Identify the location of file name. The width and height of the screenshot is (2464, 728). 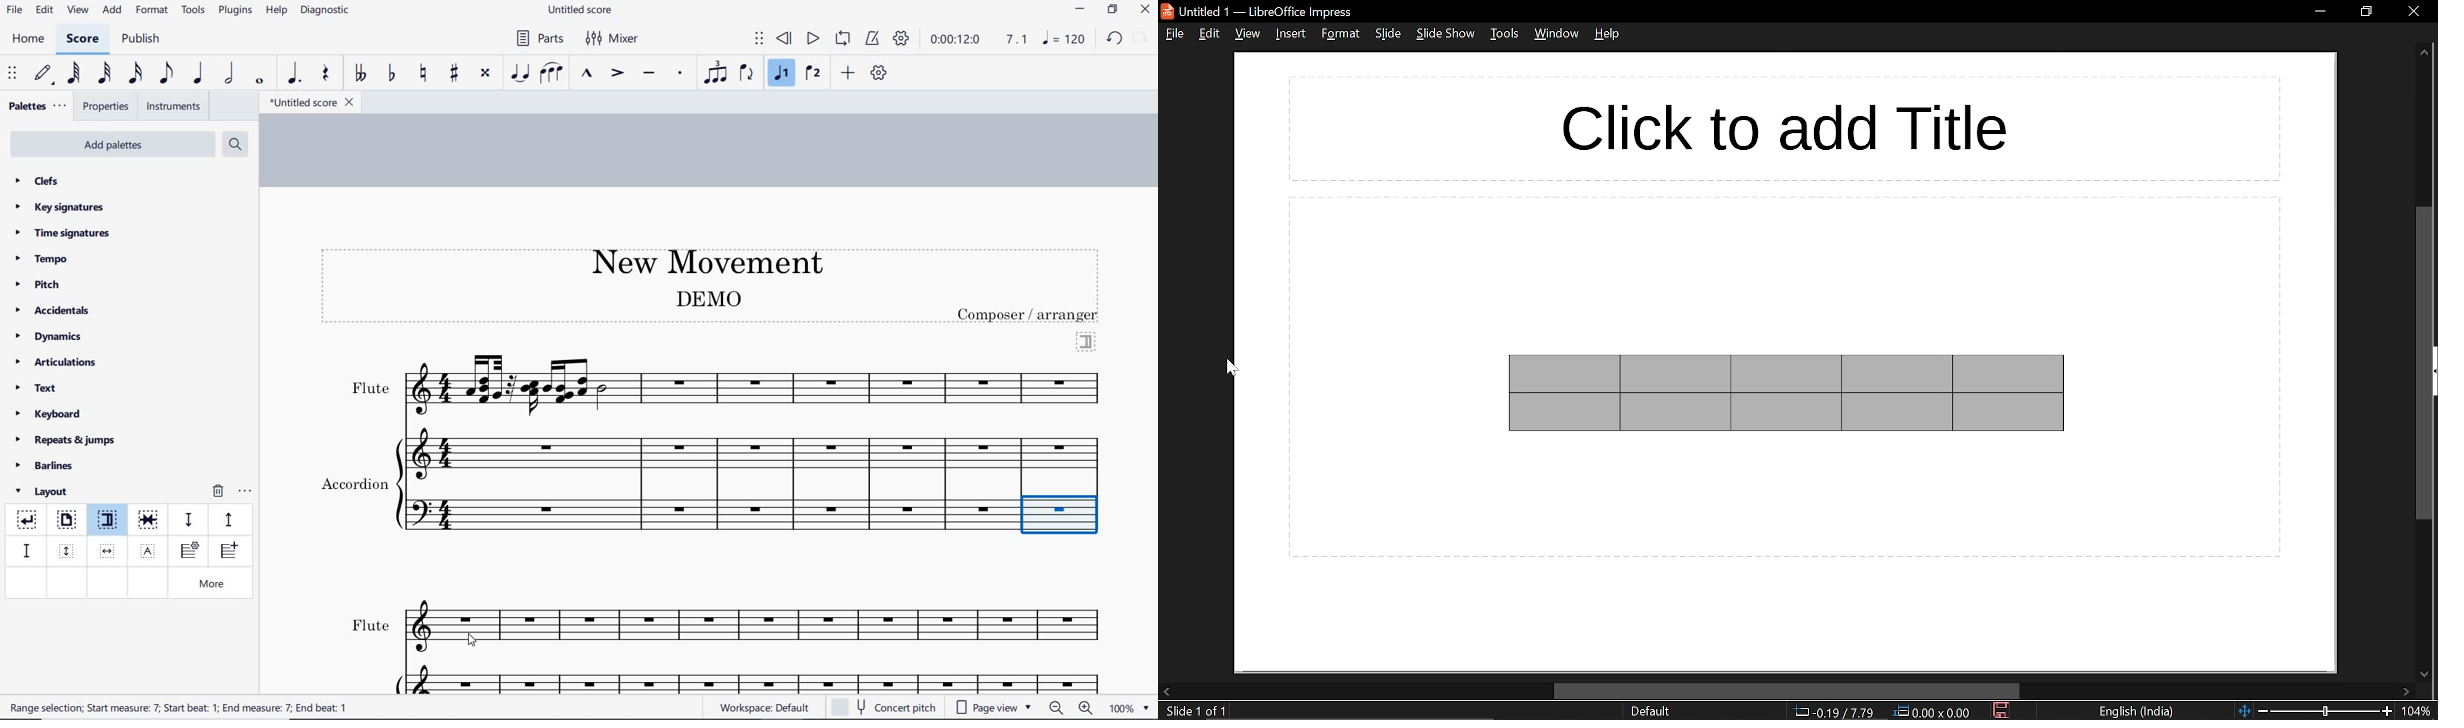
(310, 103).